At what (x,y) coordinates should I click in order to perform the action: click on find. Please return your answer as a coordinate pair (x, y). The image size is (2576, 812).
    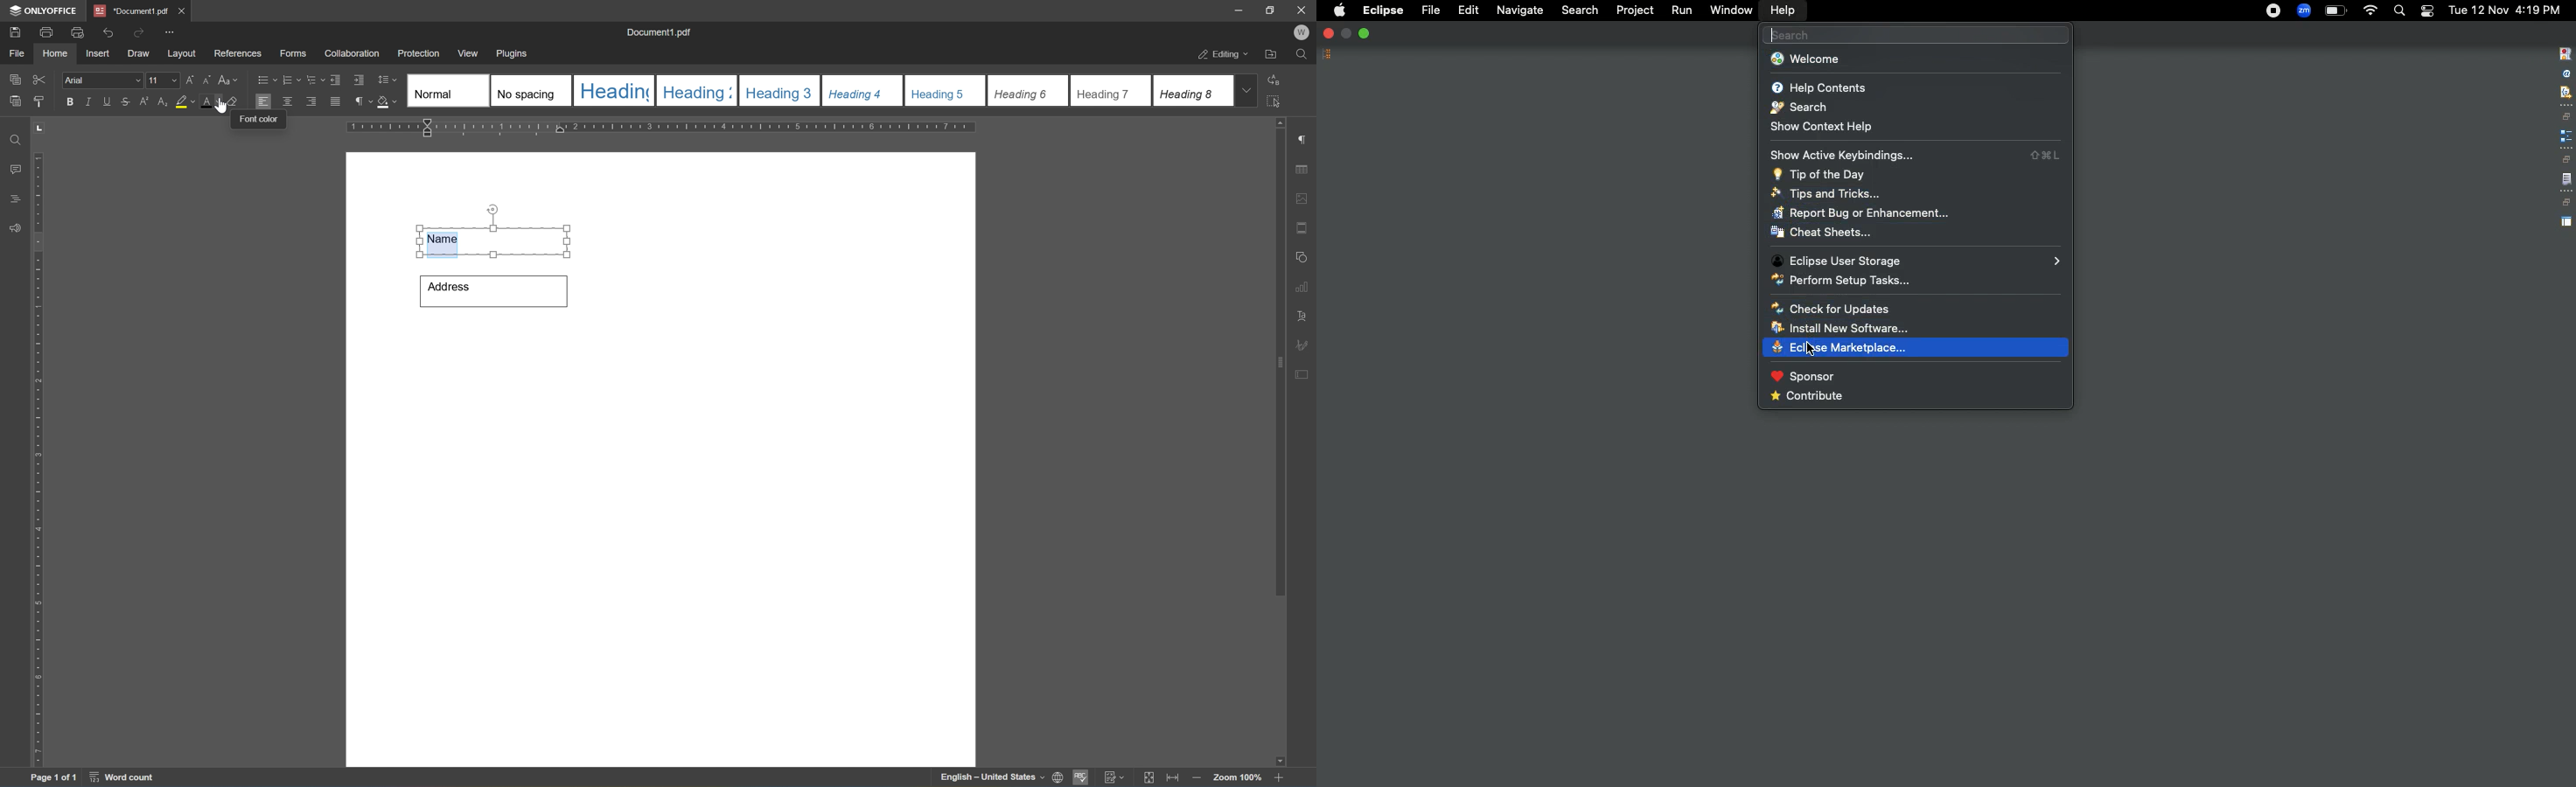
    Looking at the image, I should click on (12, 137).